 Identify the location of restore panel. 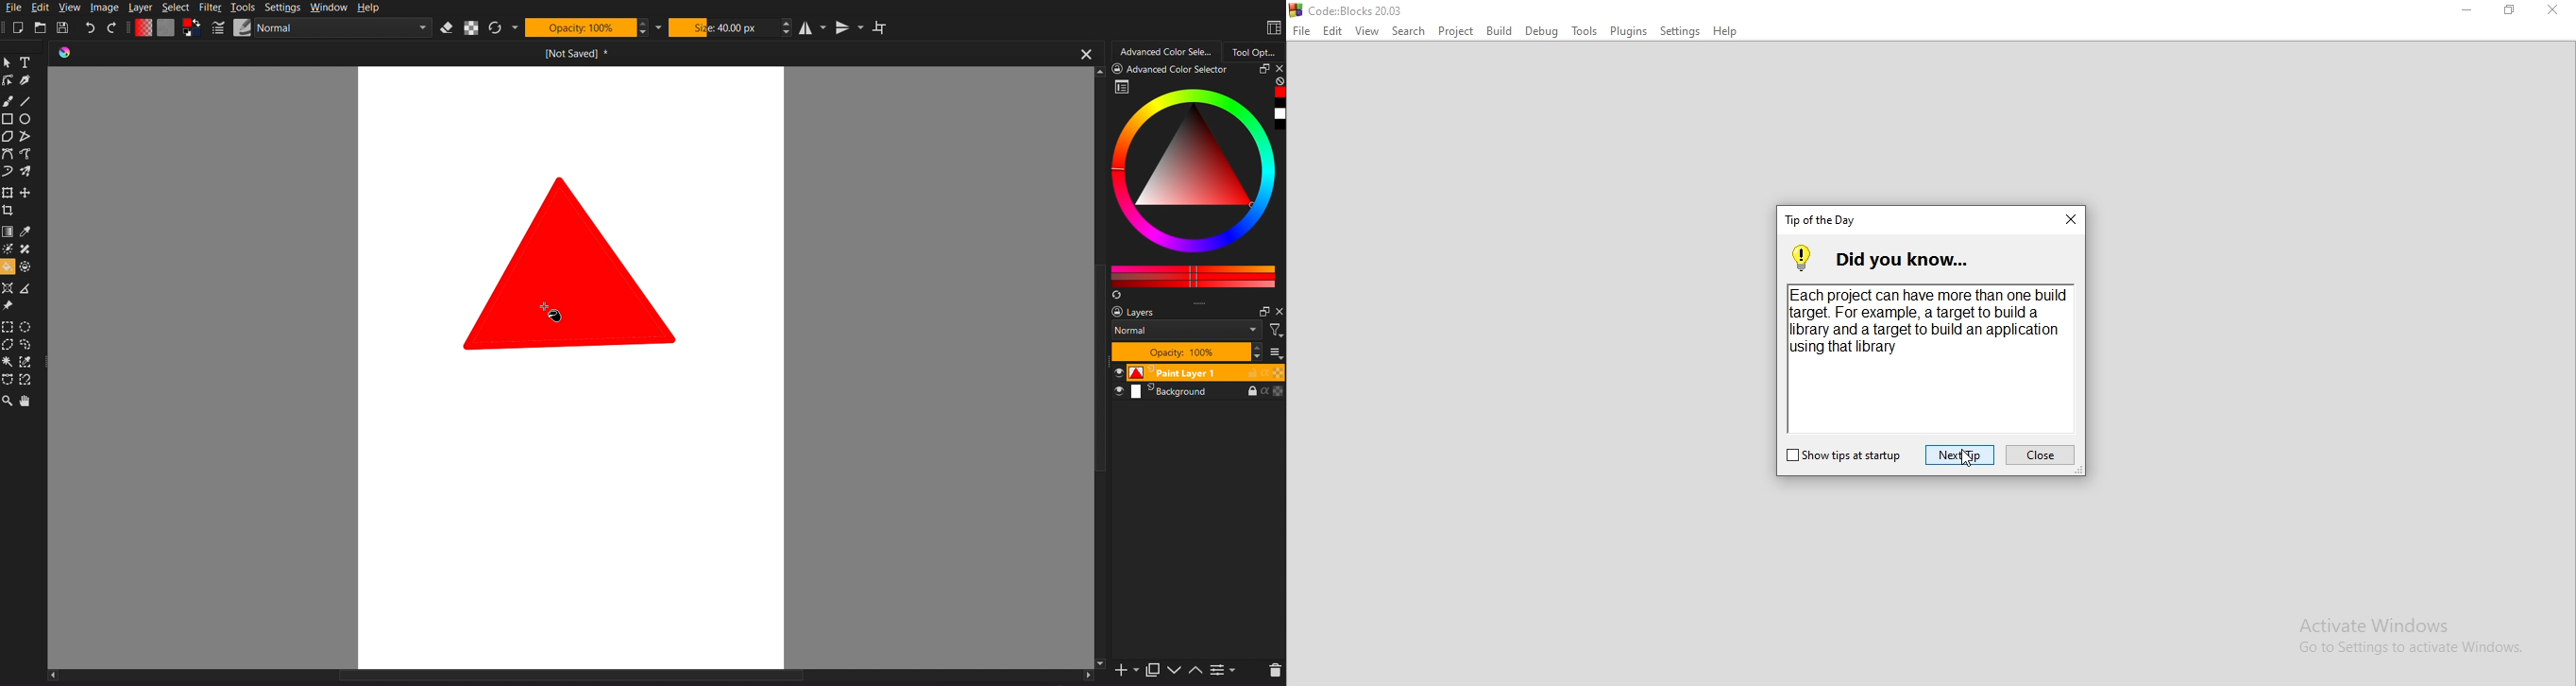
(1262, 70).